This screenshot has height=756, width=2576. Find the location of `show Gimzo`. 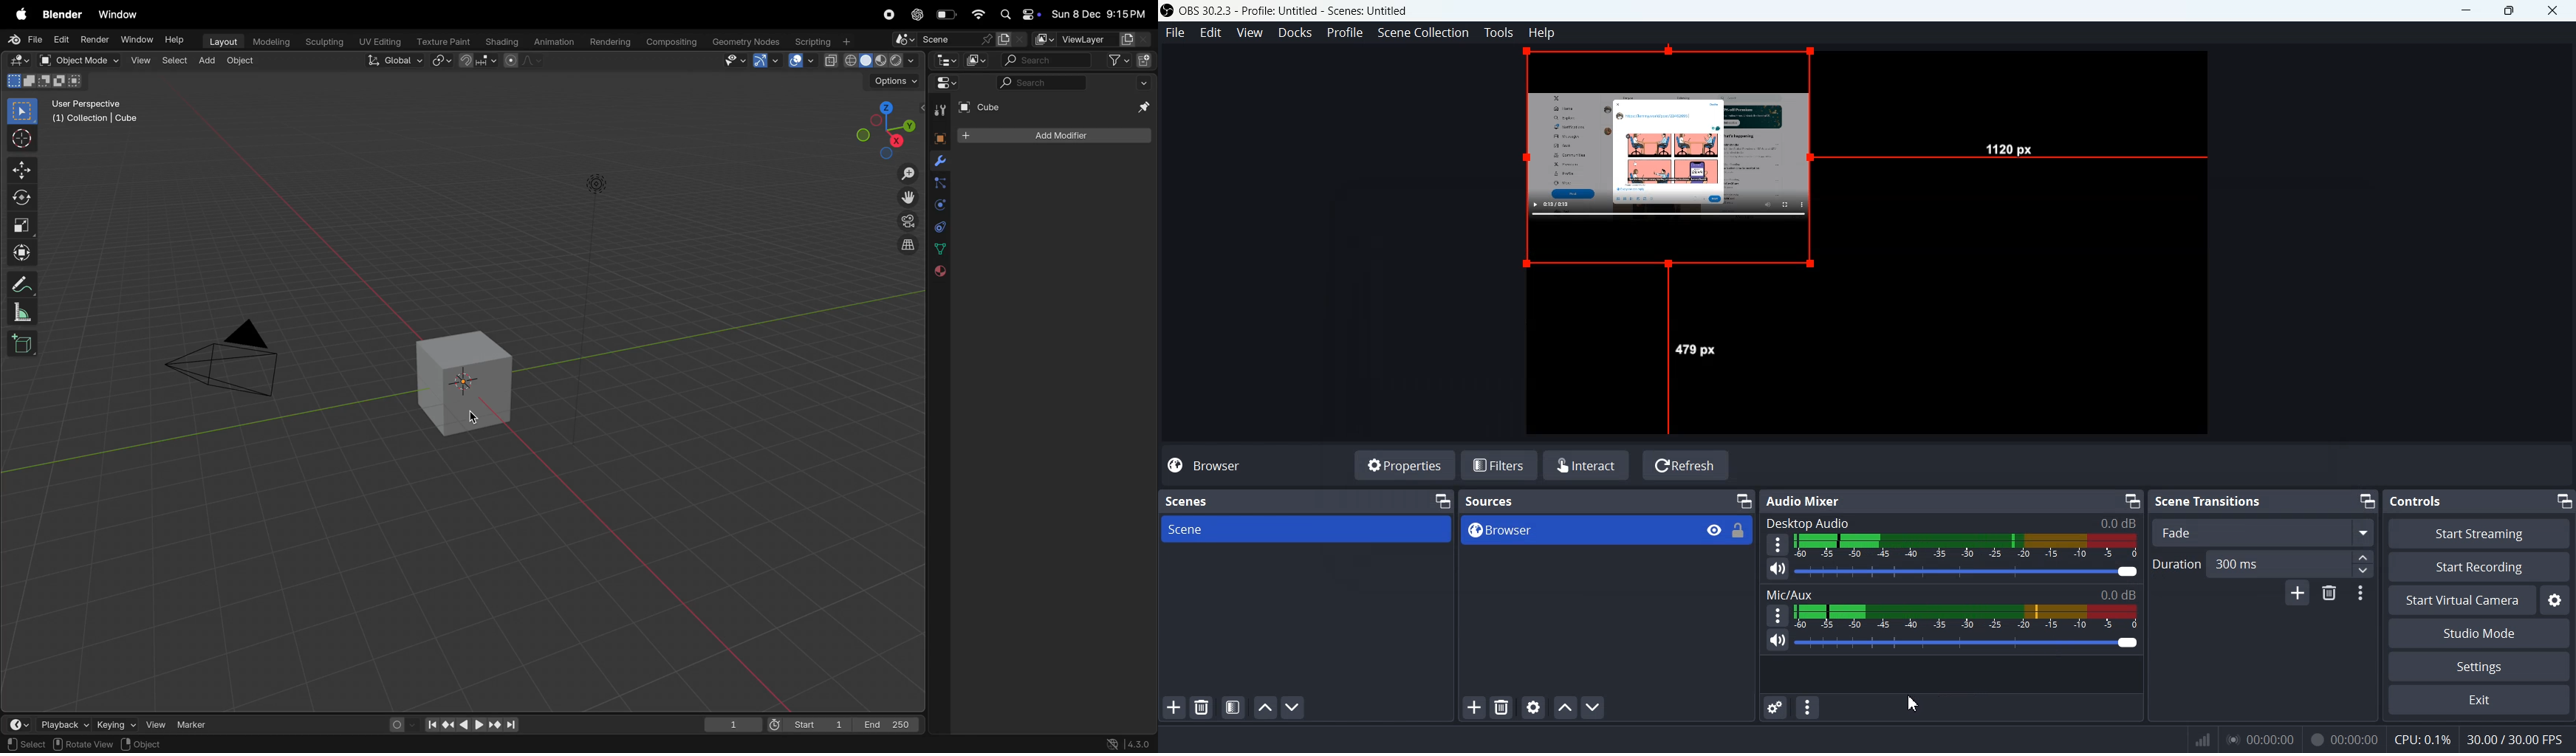

show Gimzo is located at coordinates (765, 62).